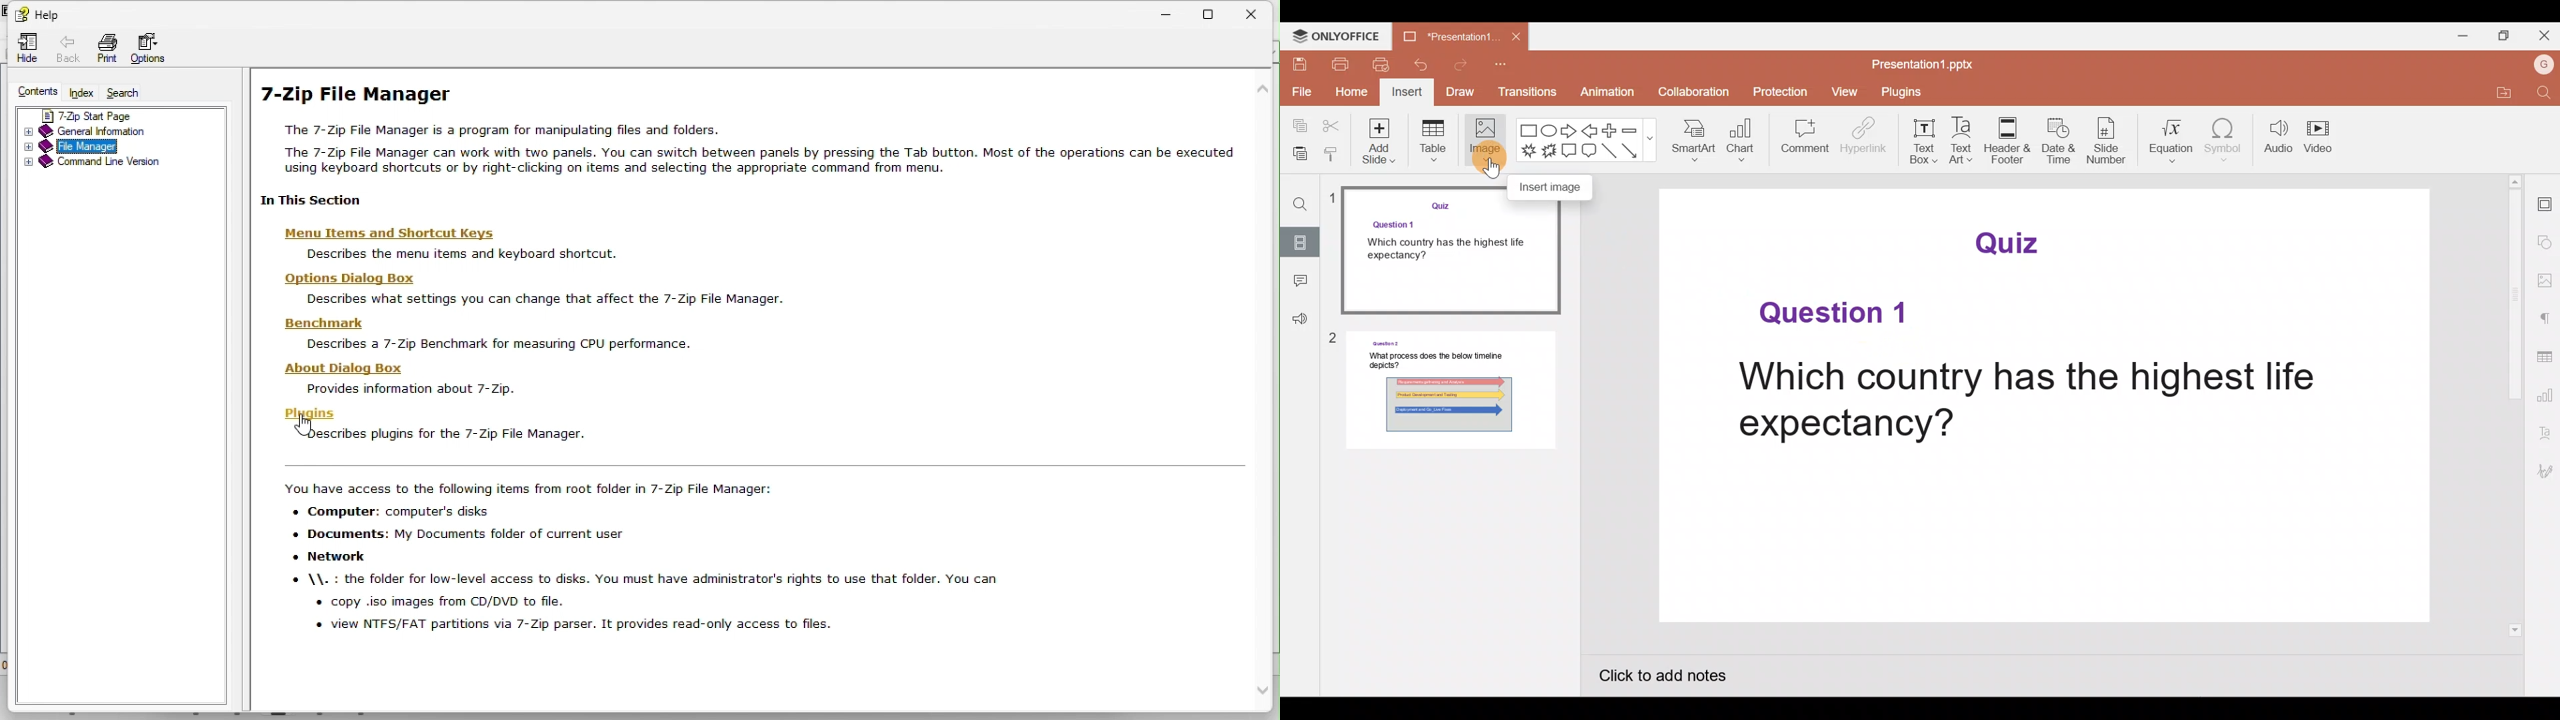  Describe the element at coordinates (415, 389) in the screenshot. I see `Provides information about 7-Zip.` at that location.